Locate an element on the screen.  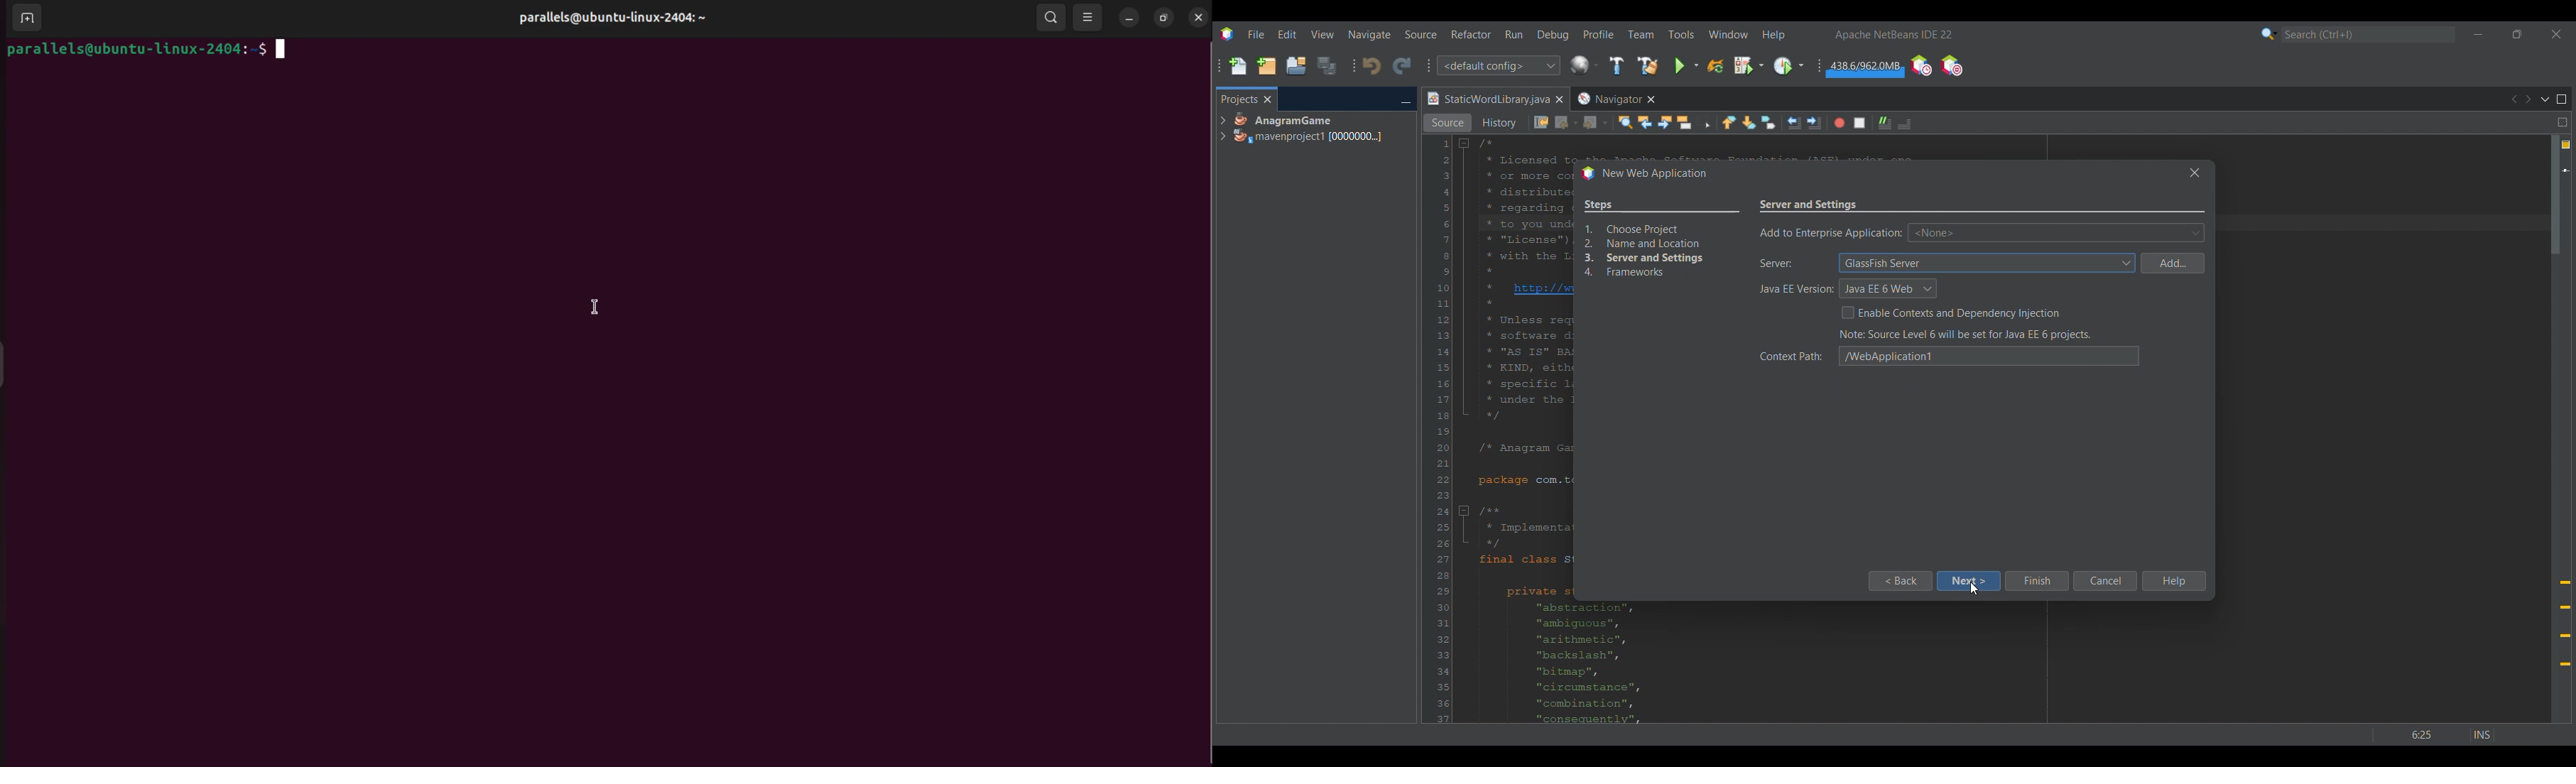
Add @override annotation is located at coordinates (2565, 624).